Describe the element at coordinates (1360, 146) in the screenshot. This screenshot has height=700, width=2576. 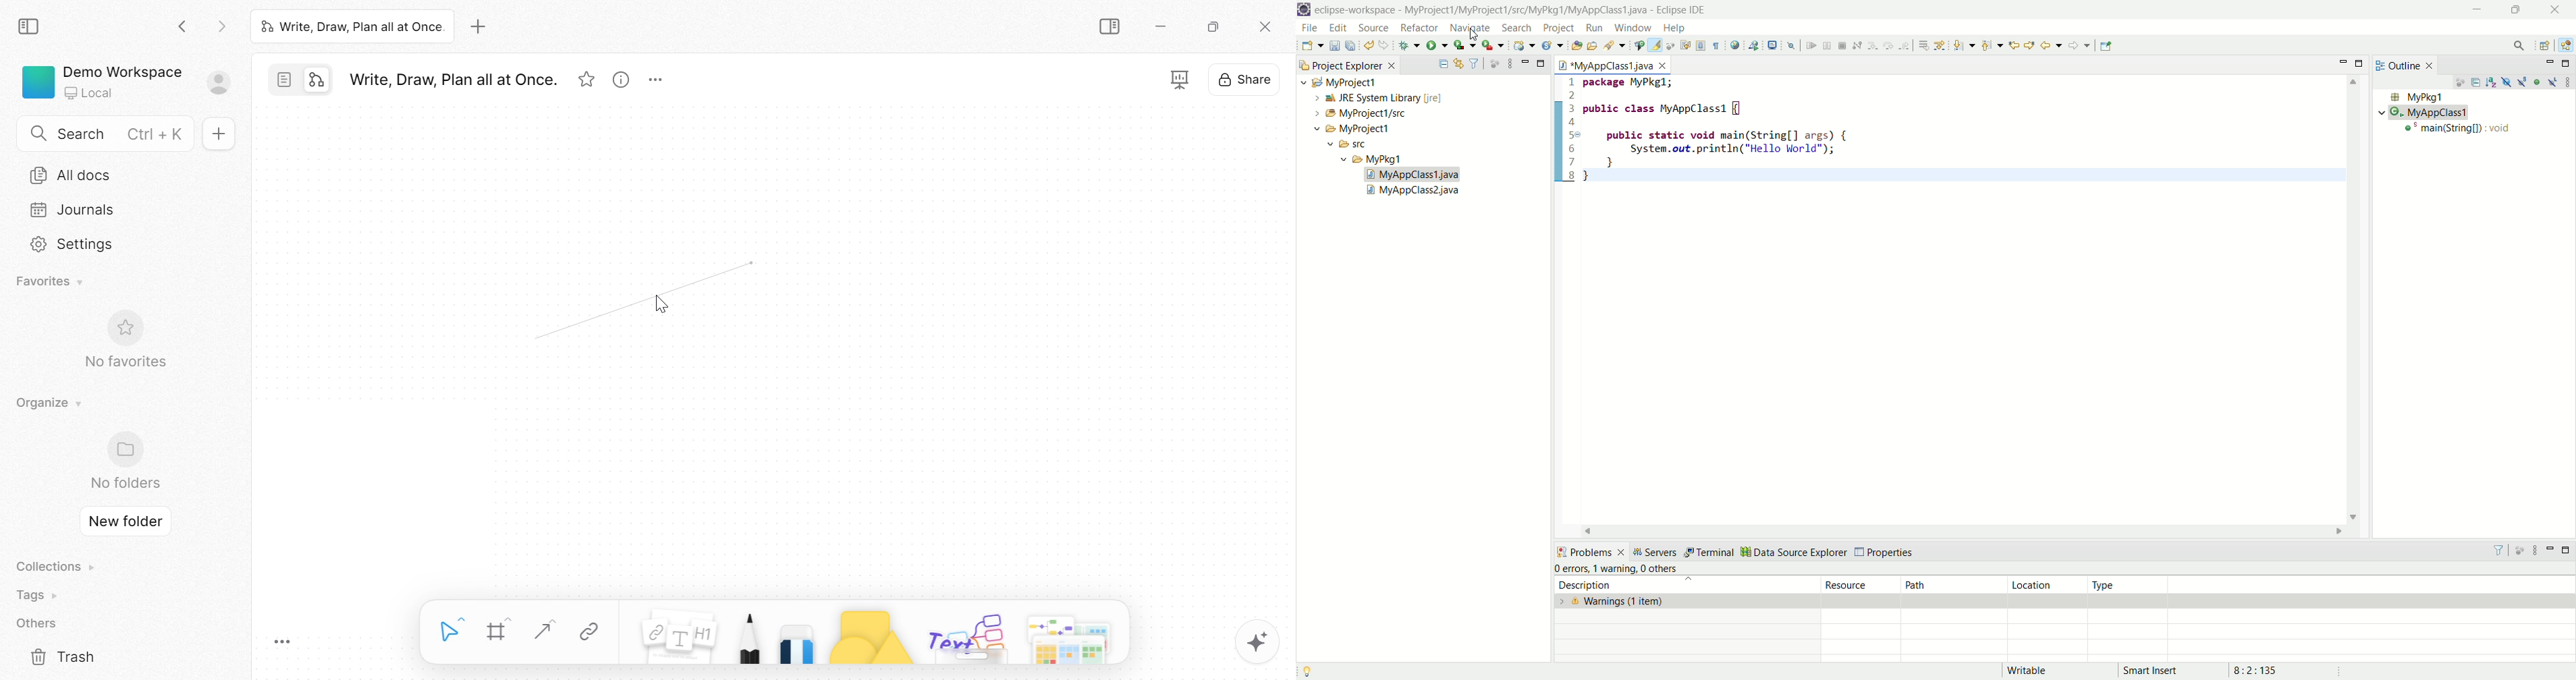
I see `src` at that location.